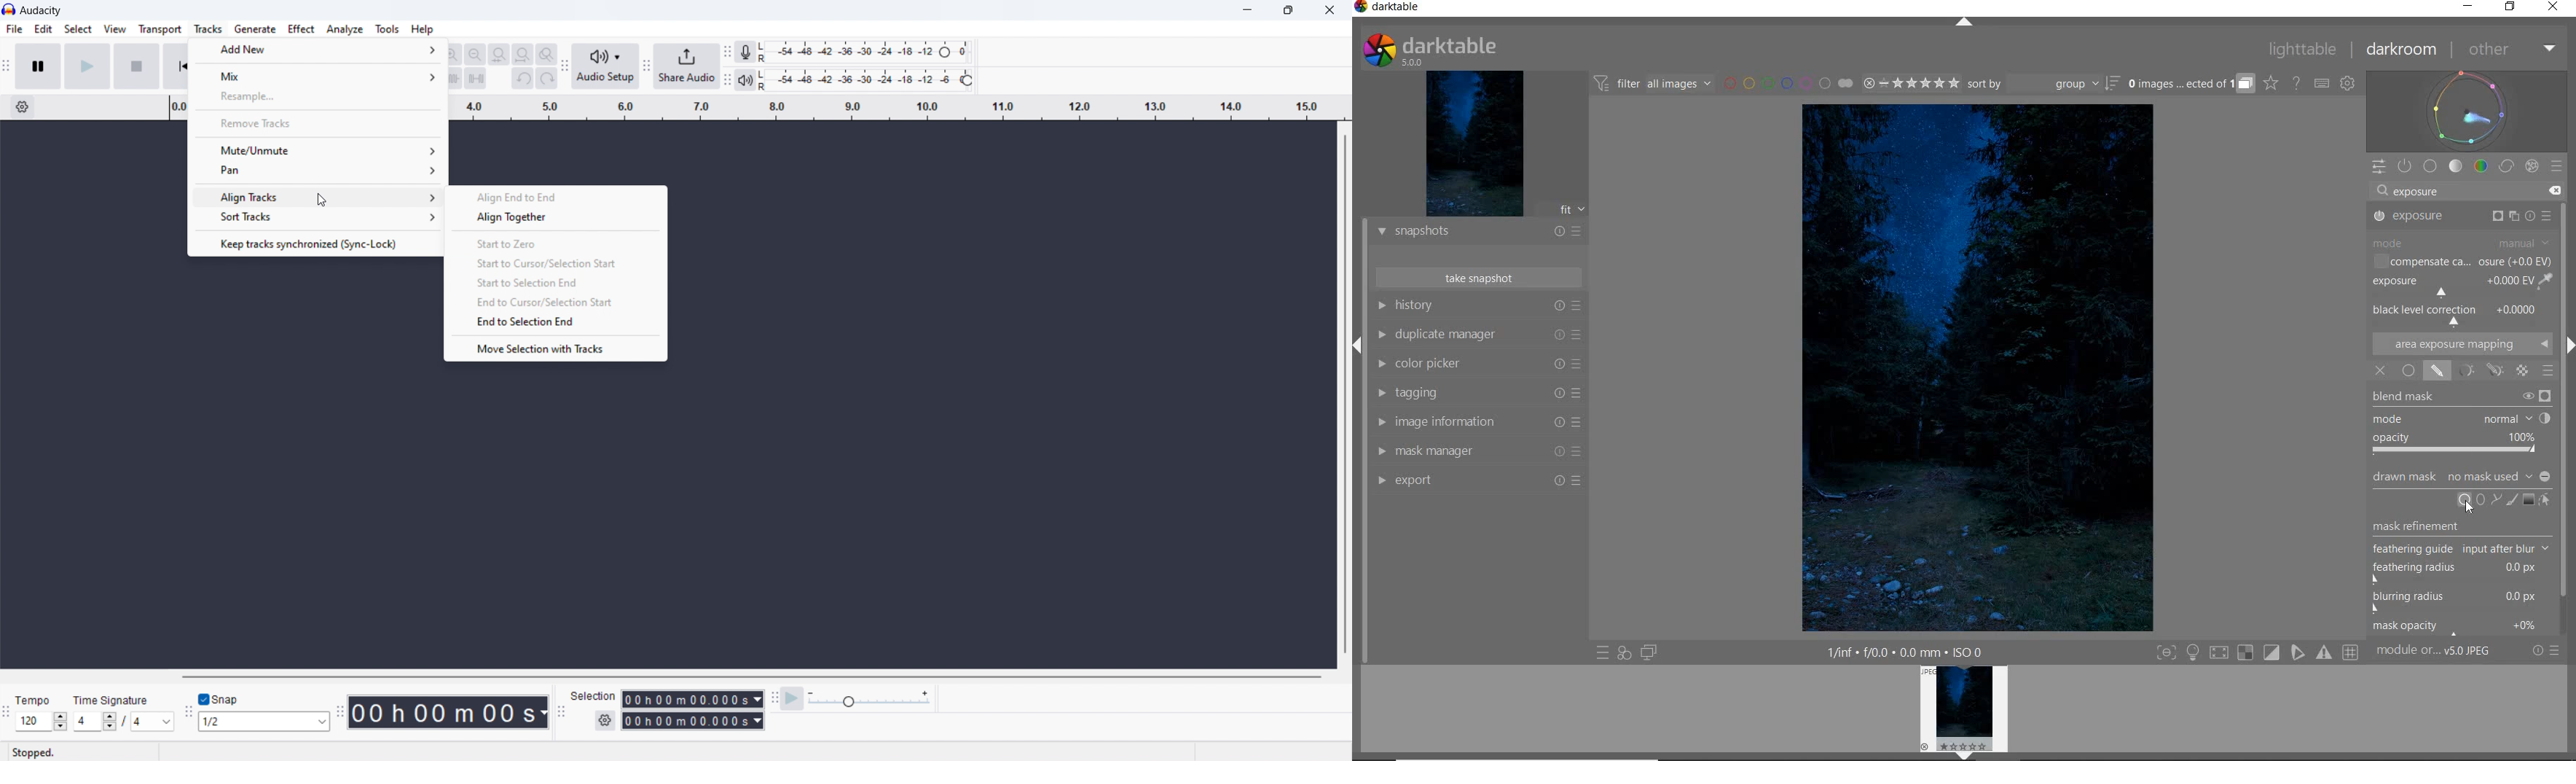 Image resolution: width=2576 pixels, height=784 pixels. Describe the element at coordinates (1475, 142) in the screenshot. I see `IMAGE PREVIEW` at that location.